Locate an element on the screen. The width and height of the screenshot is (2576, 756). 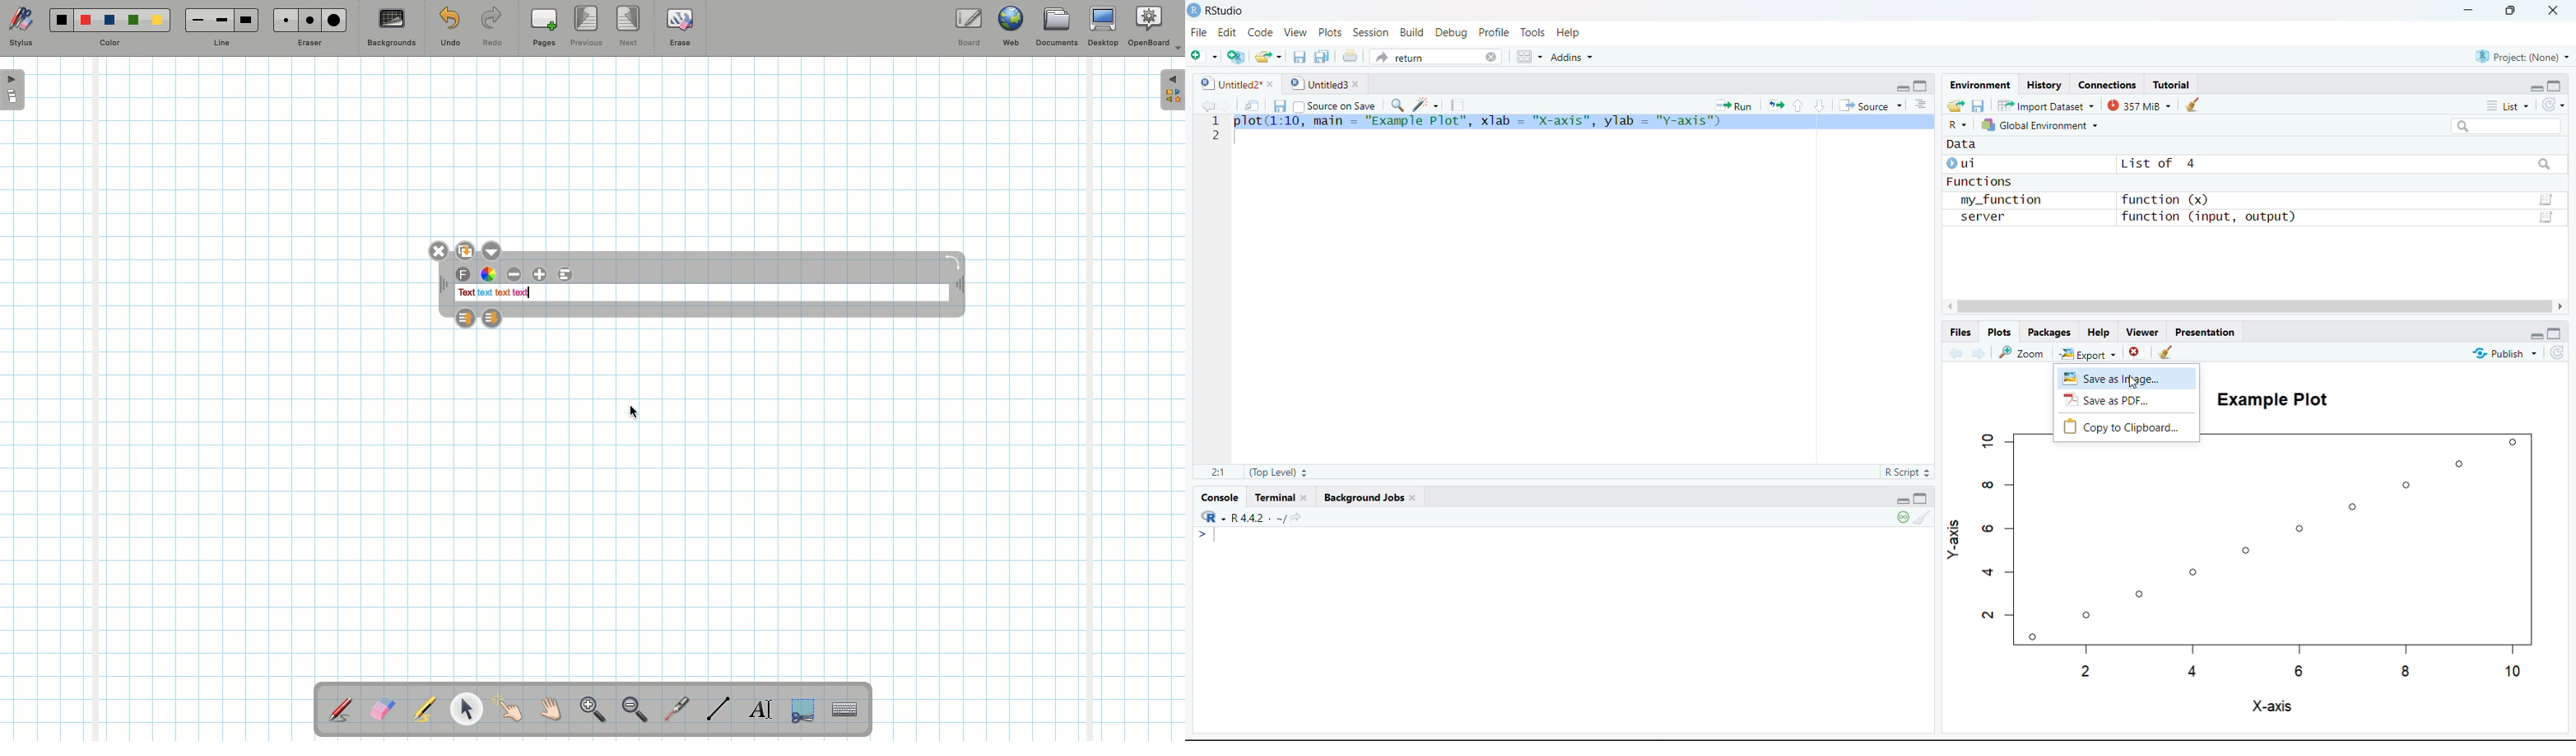
RScript is located at coordinates (1907, 473).